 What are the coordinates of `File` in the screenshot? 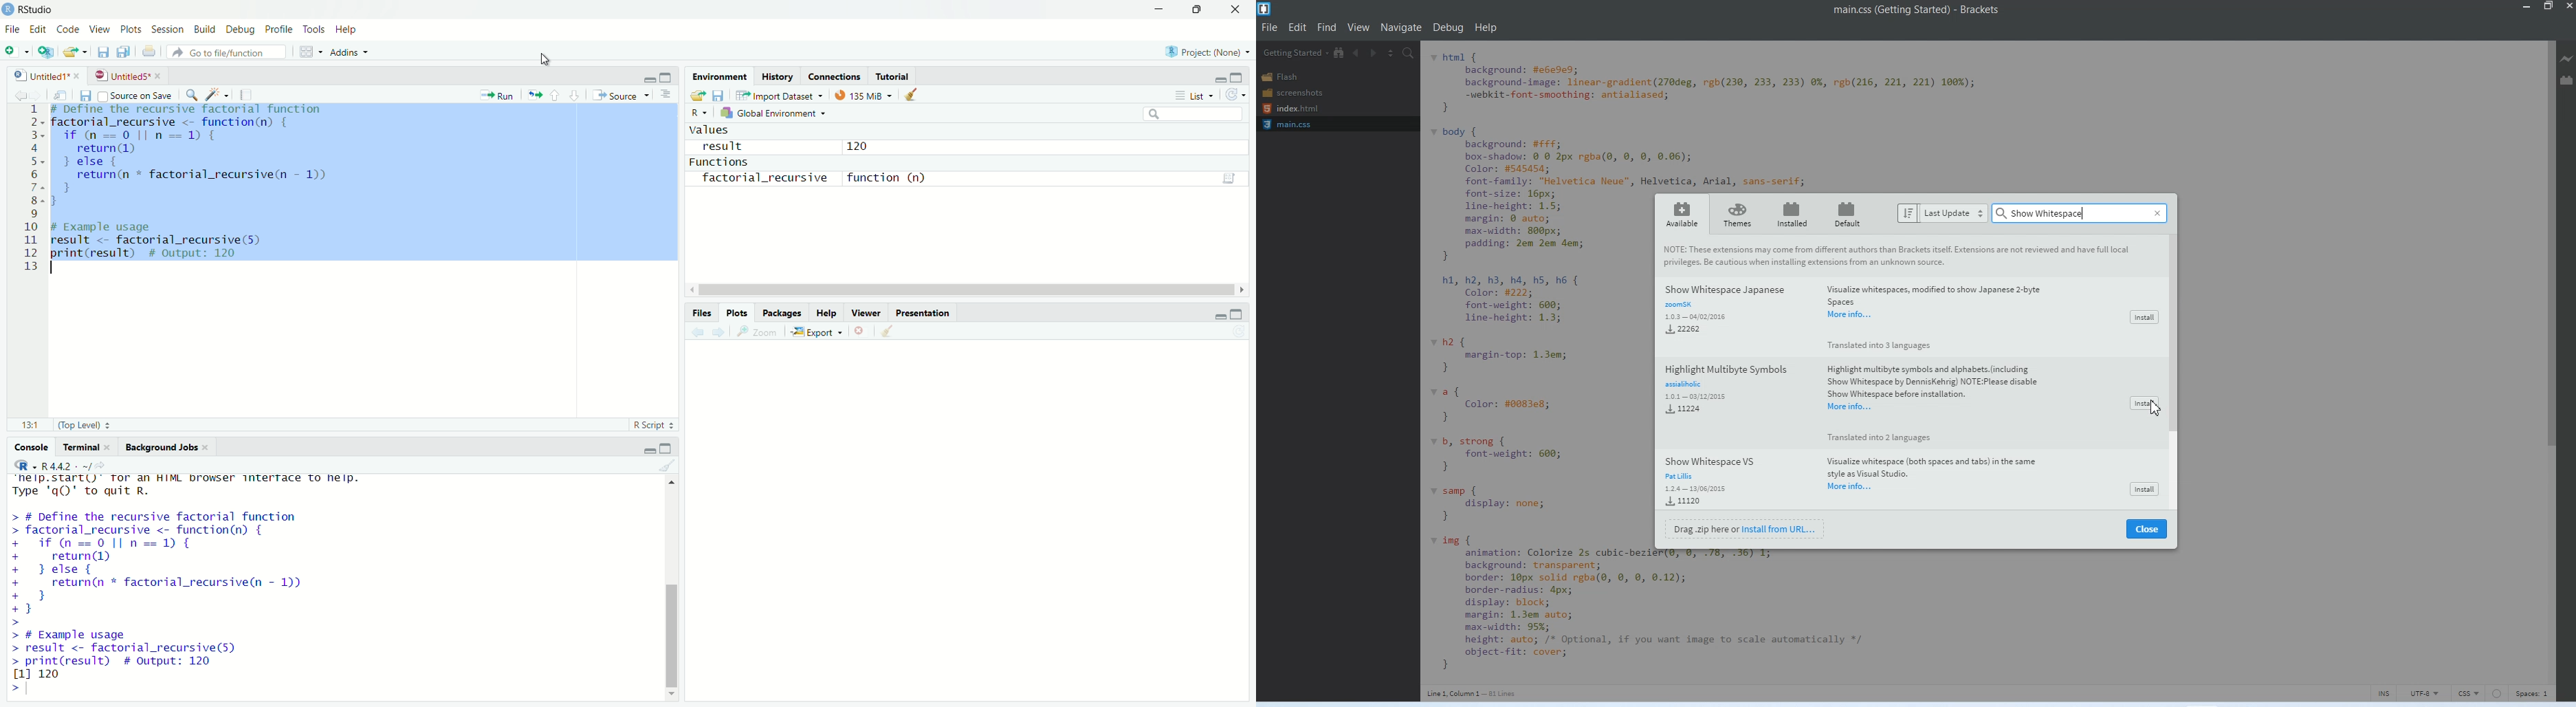 It's located at (10, 31).